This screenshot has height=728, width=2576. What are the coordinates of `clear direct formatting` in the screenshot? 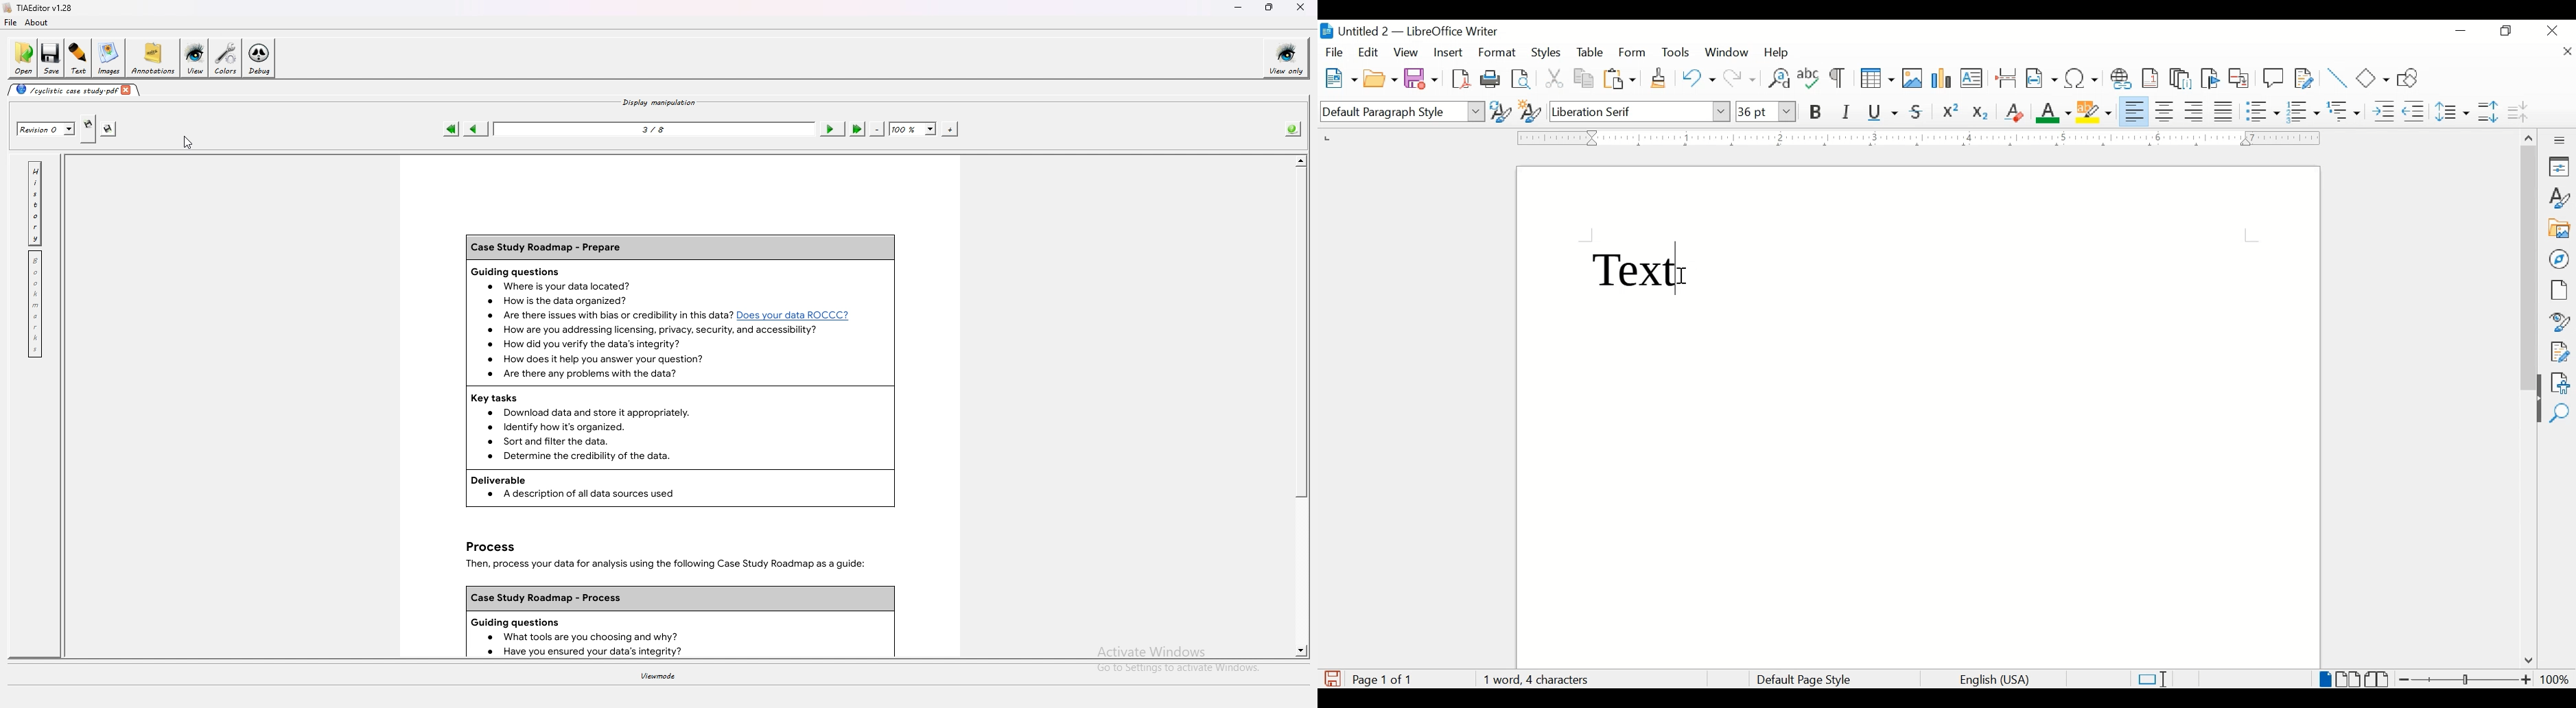 It's located at (2014, 112).